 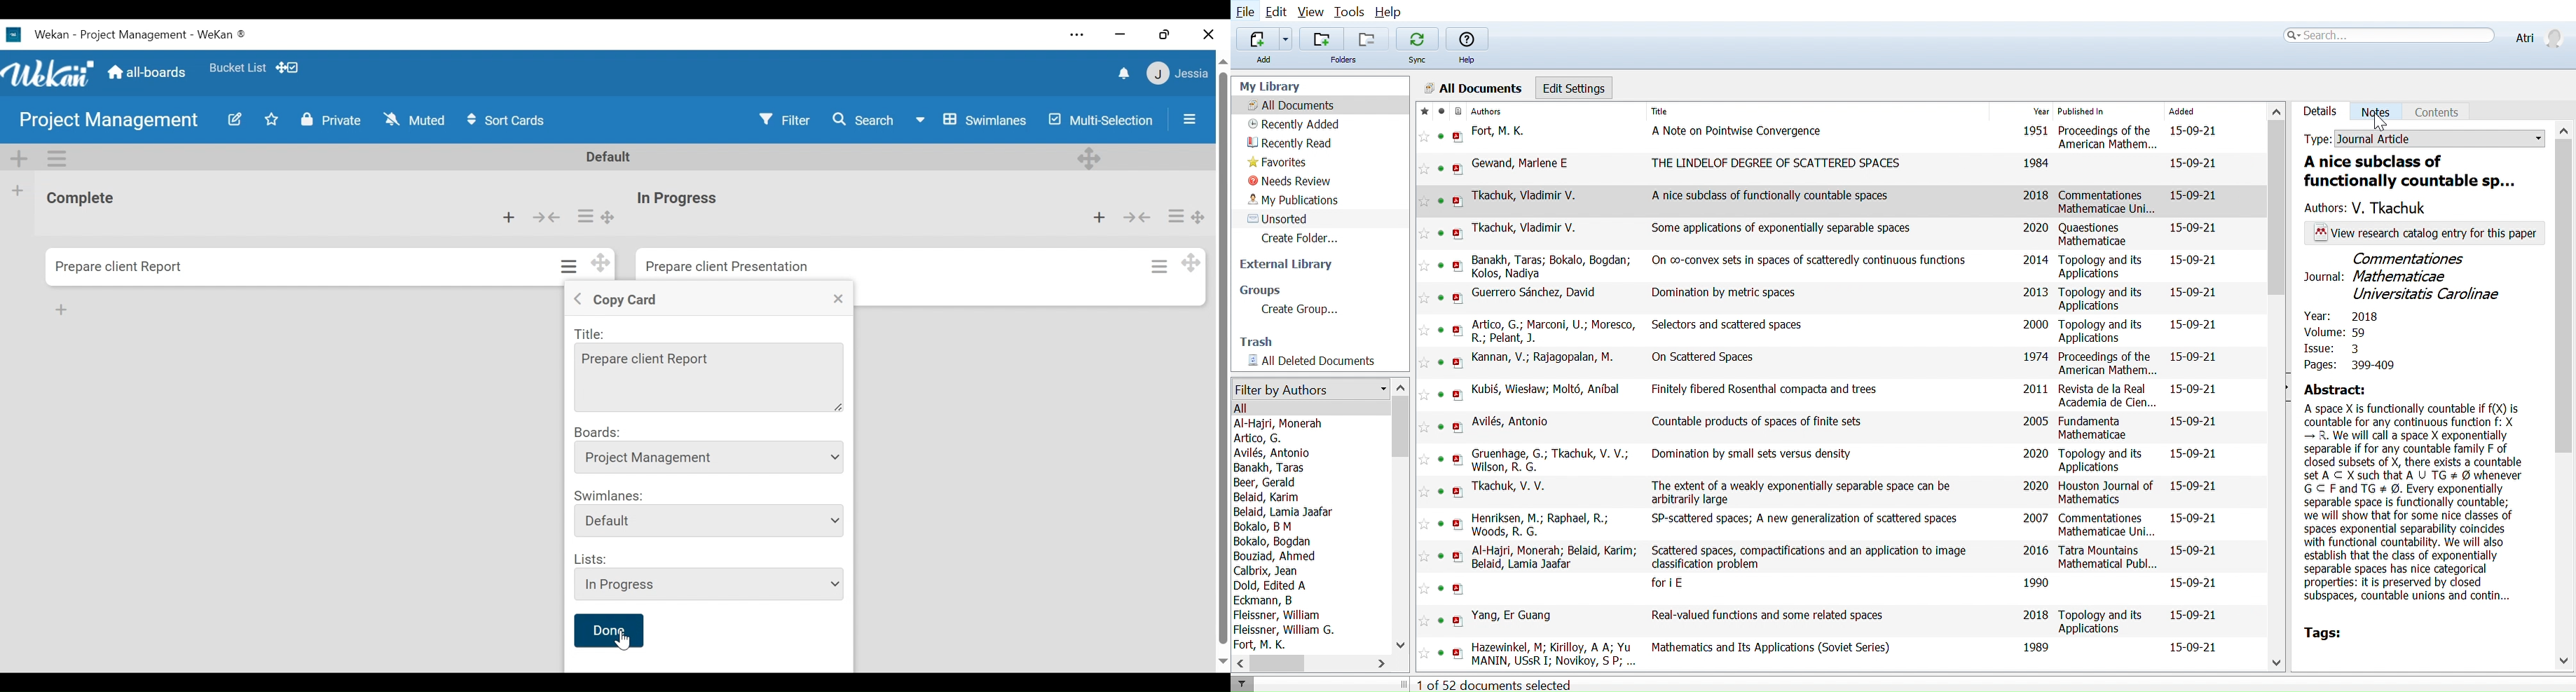 I want to click on The extent of a weakly exponentially separable space can be arbitrarily large, so click(x=1804, y=492).